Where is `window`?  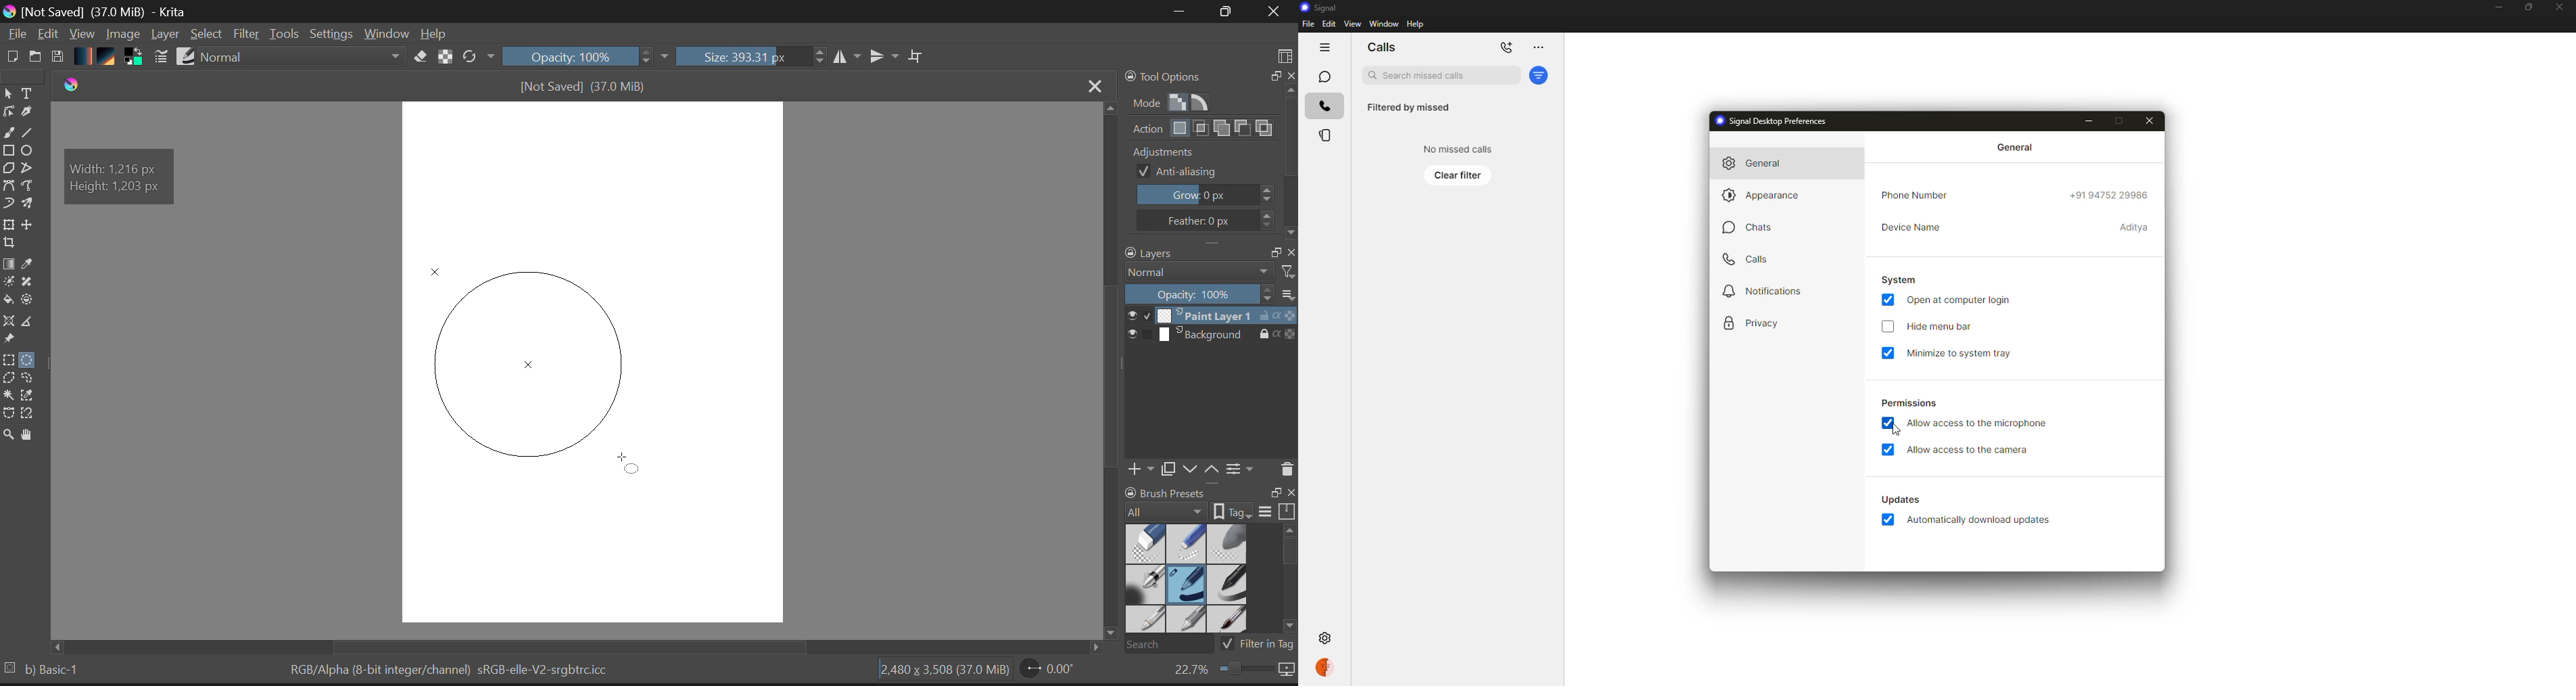
window is located at coordinates (1384, 23).